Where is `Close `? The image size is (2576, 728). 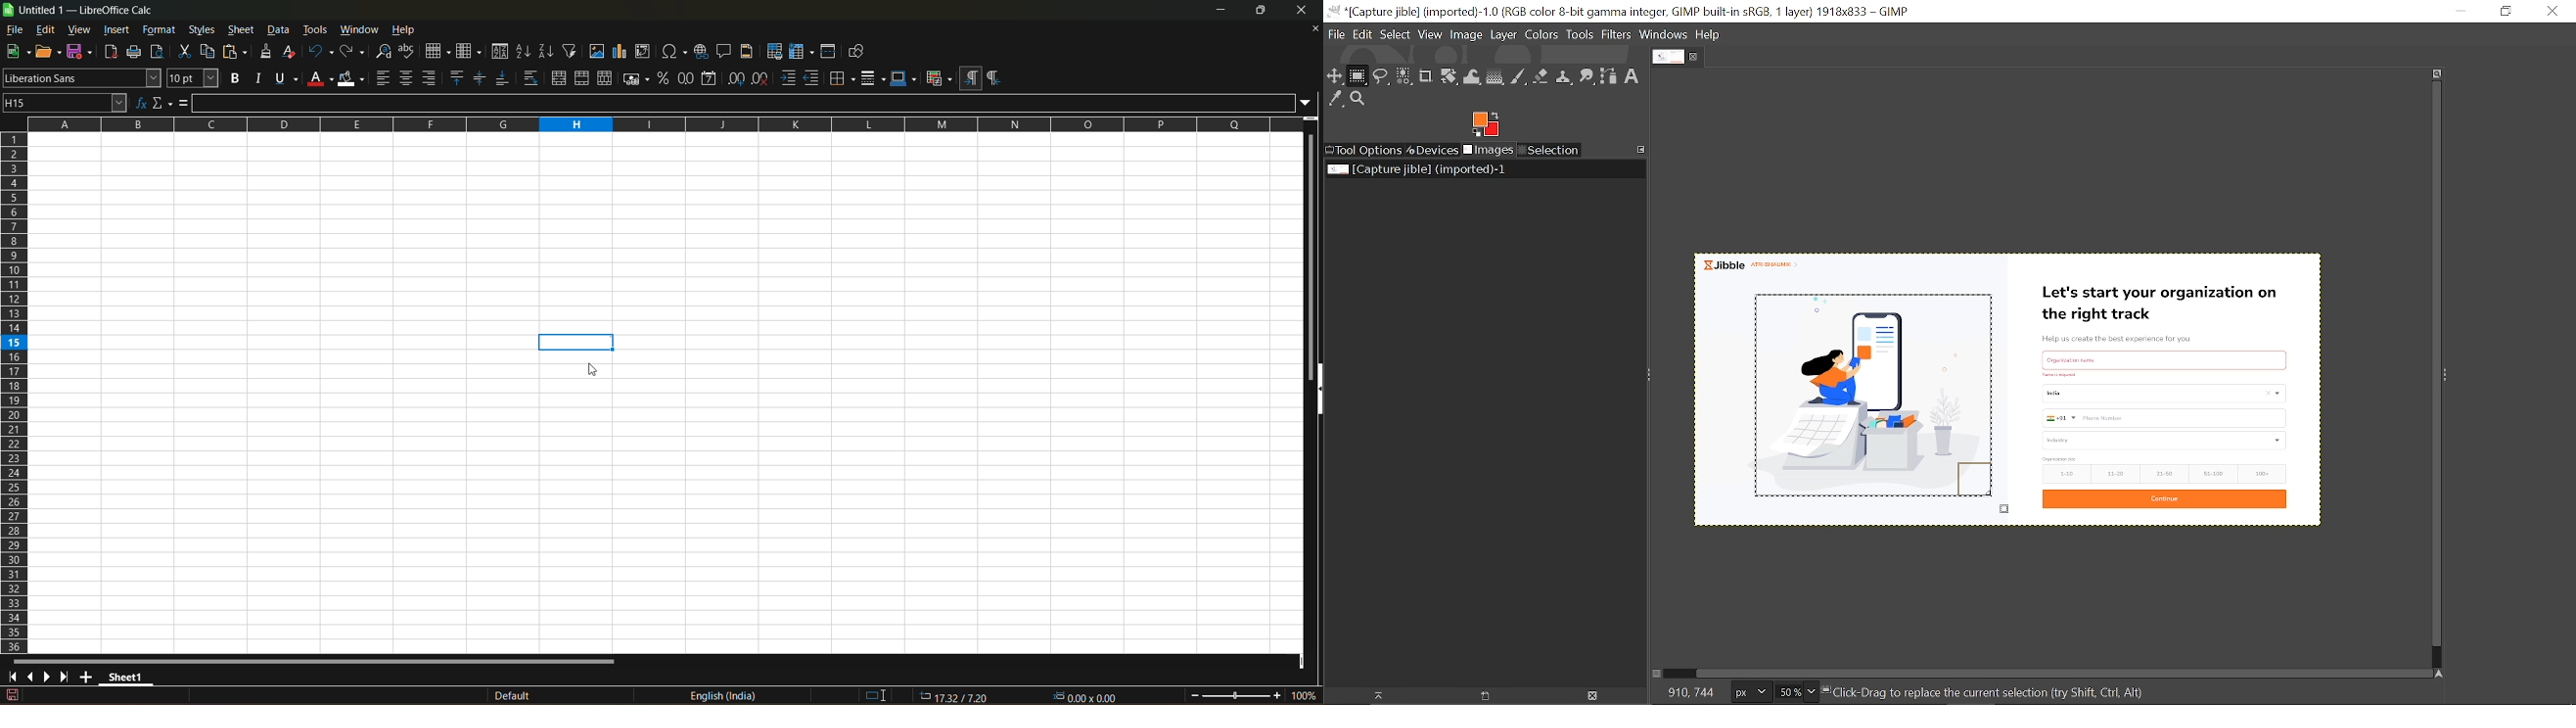
Close  is located at coordinates (2553, 11).